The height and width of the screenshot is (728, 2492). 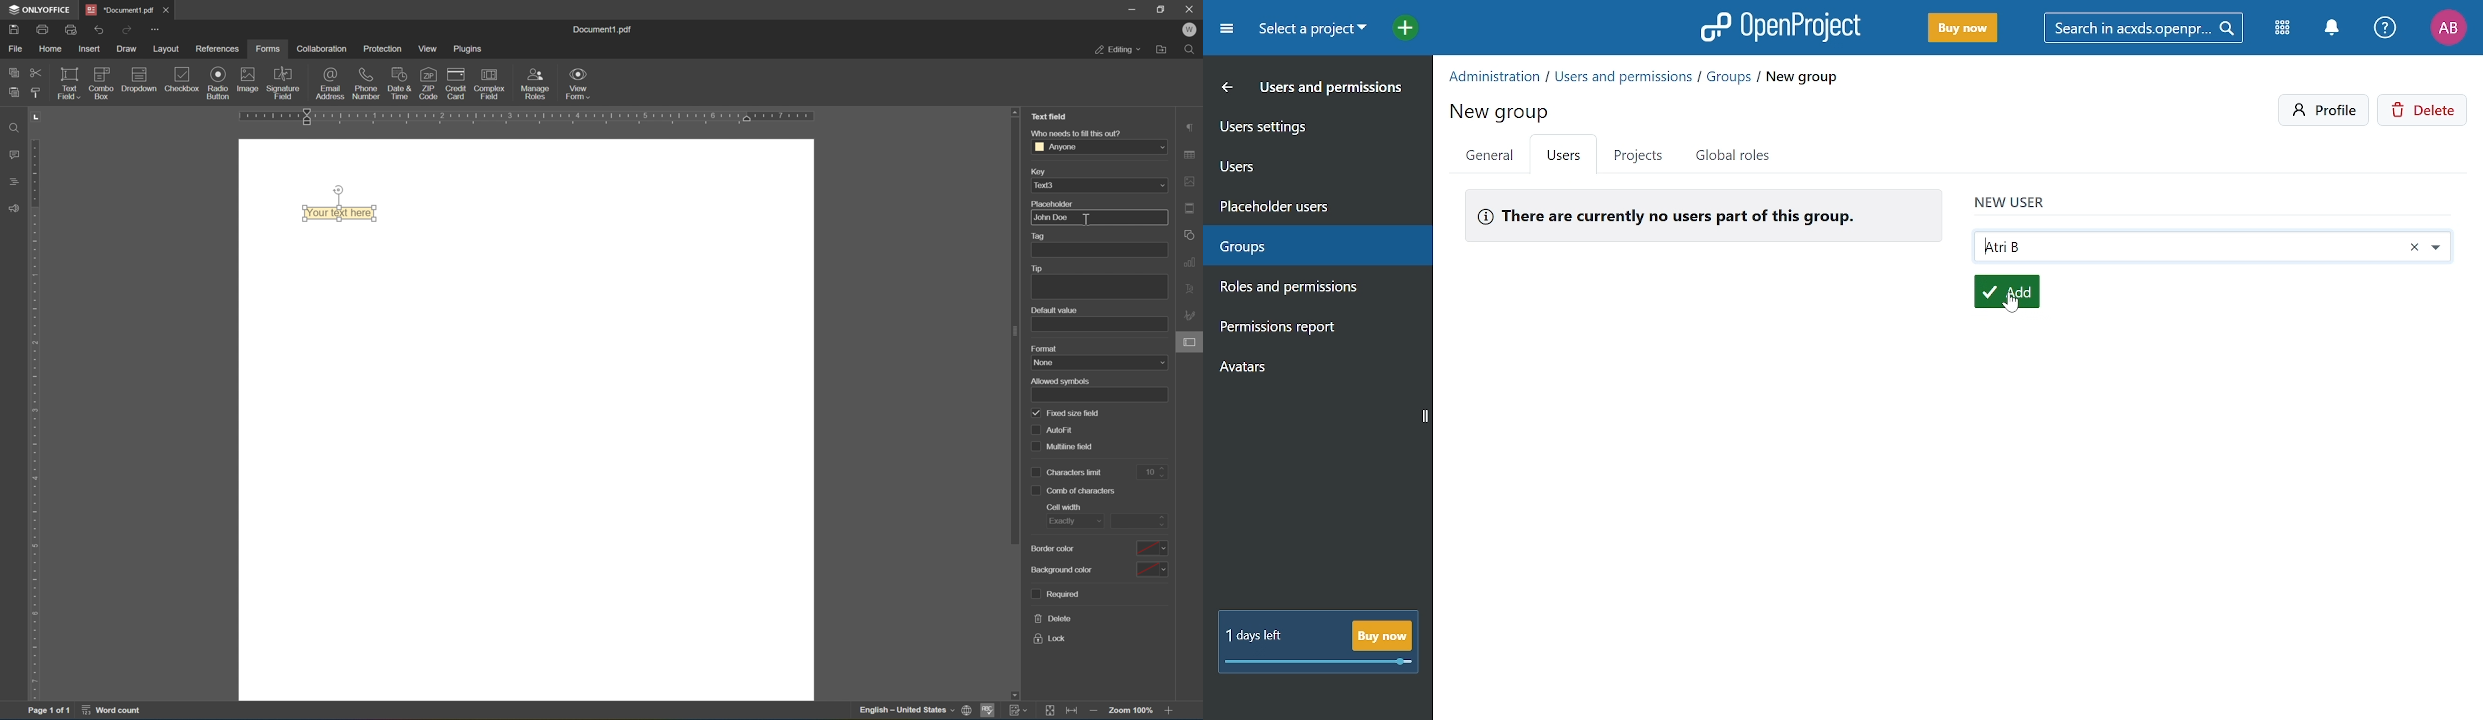 What do you see at coordinates (184, 78) in the screenshot?
I see `checkbox` at bounding box center [184, 78].